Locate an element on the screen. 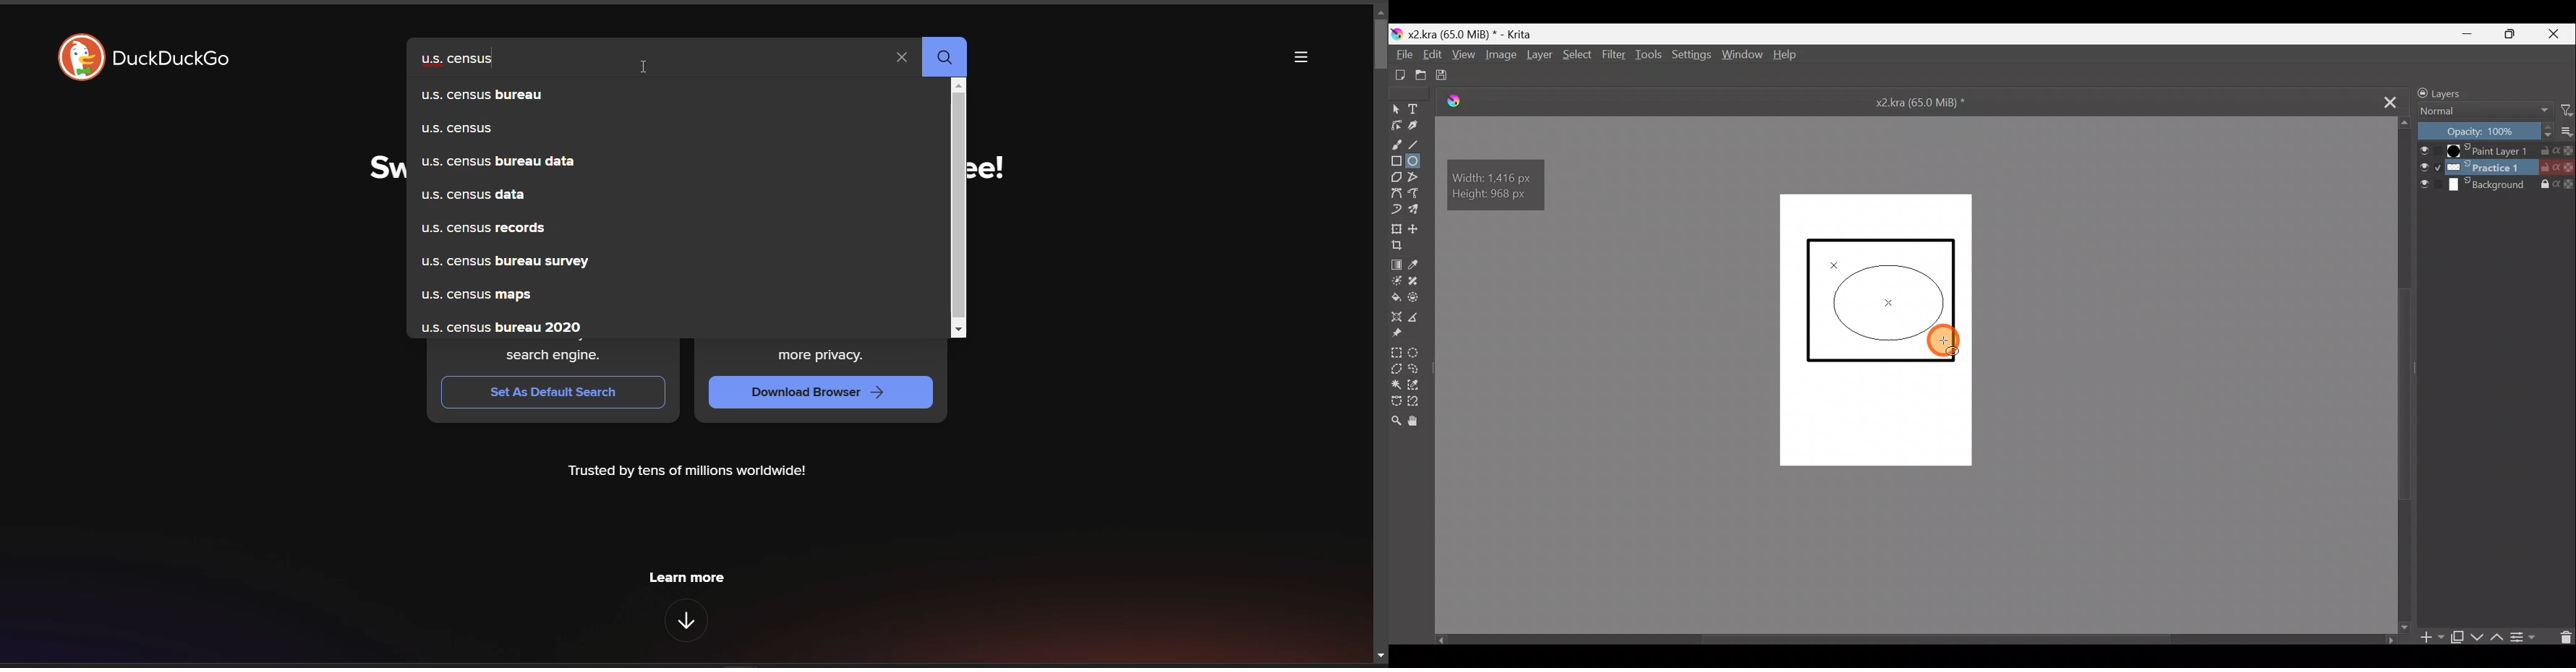 The height and width of the screenshot is (672, 2576). Create a new document is located at coordinates (1400, 72).